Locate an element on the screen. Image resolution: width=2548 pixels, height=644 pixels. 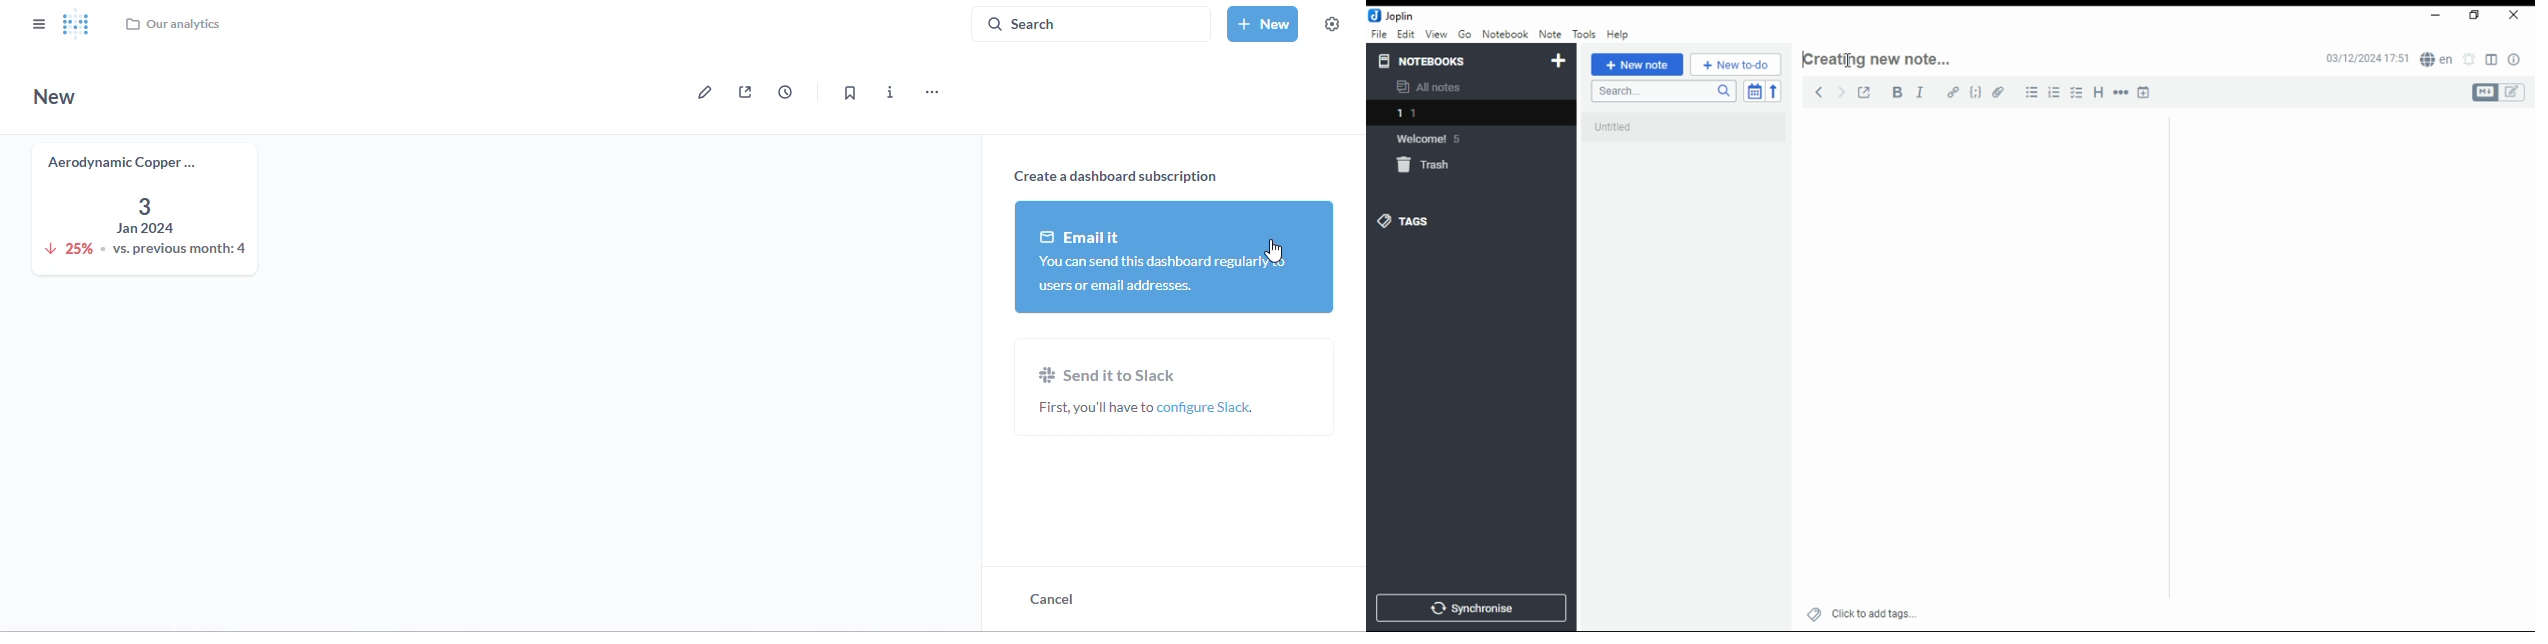
search is located at coordinates (1091, 23).